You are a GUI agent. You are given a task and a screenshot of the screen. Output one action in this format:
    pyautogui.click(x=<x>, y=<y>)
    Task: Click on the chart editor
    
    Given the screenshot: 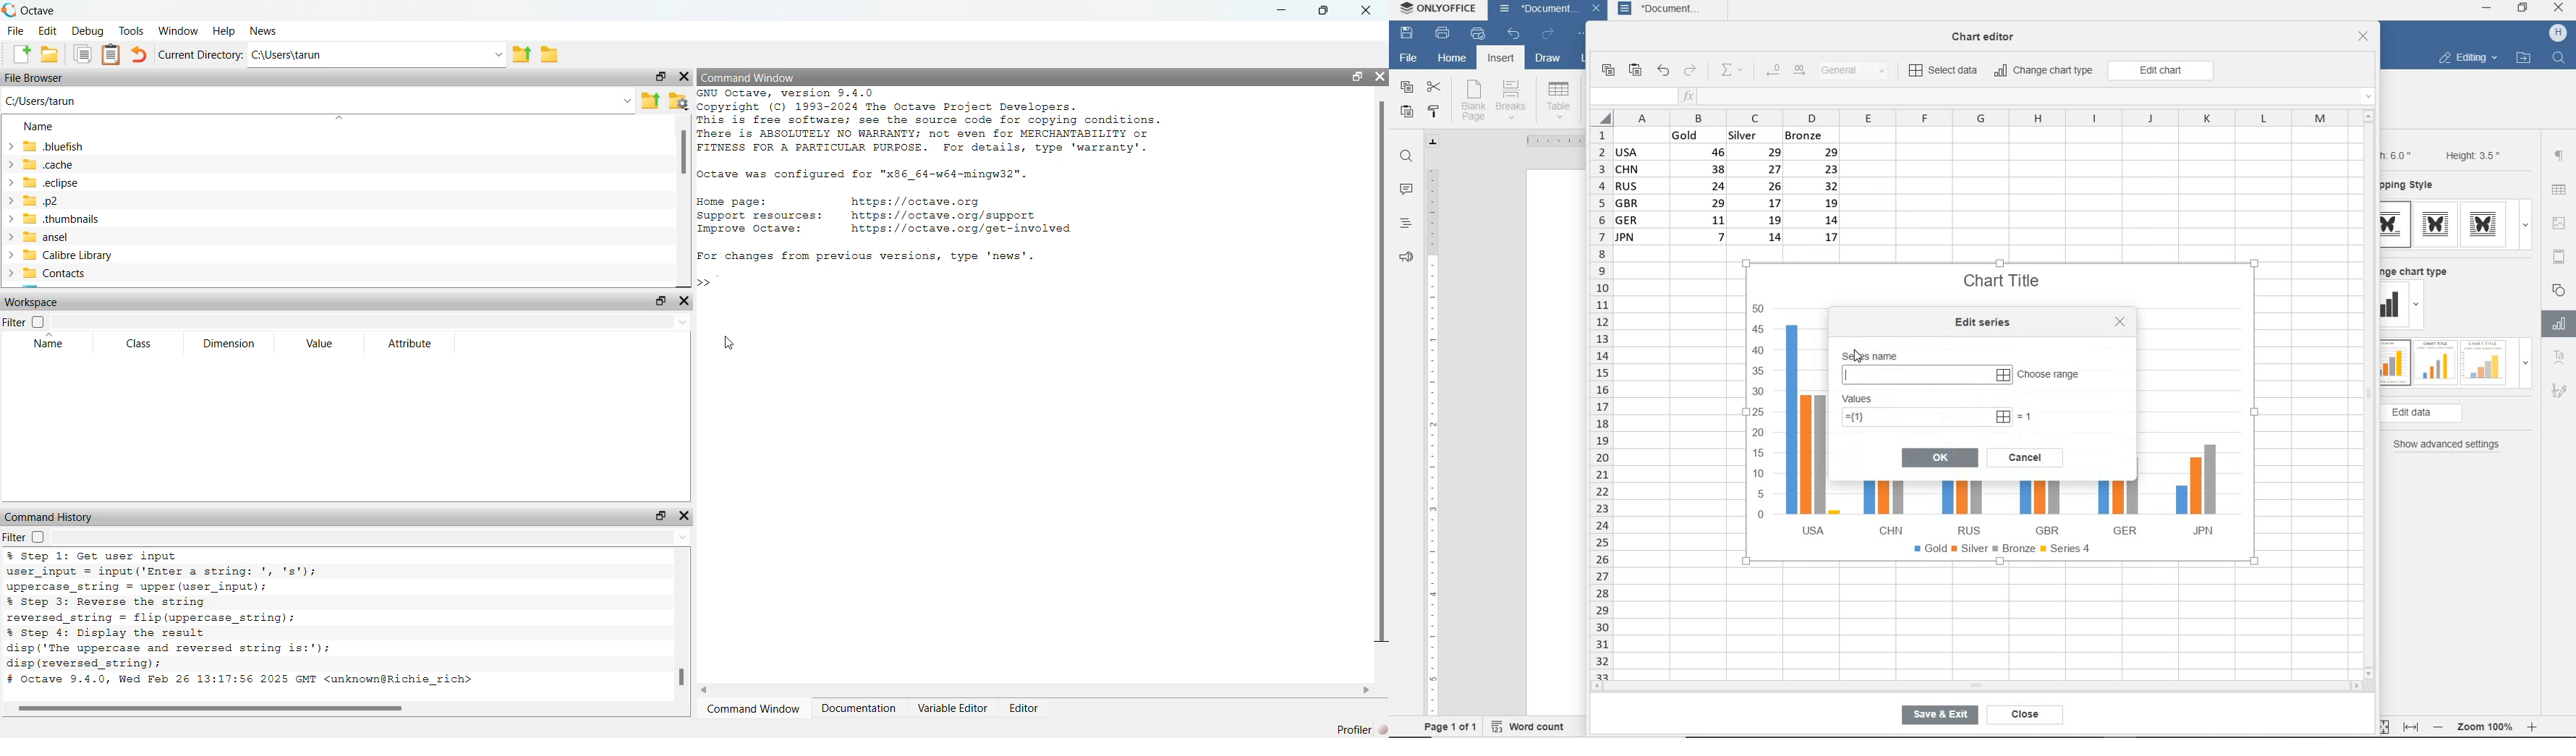 What is the action you would take?
    pyautogui.click(x=1988, y=33)
    